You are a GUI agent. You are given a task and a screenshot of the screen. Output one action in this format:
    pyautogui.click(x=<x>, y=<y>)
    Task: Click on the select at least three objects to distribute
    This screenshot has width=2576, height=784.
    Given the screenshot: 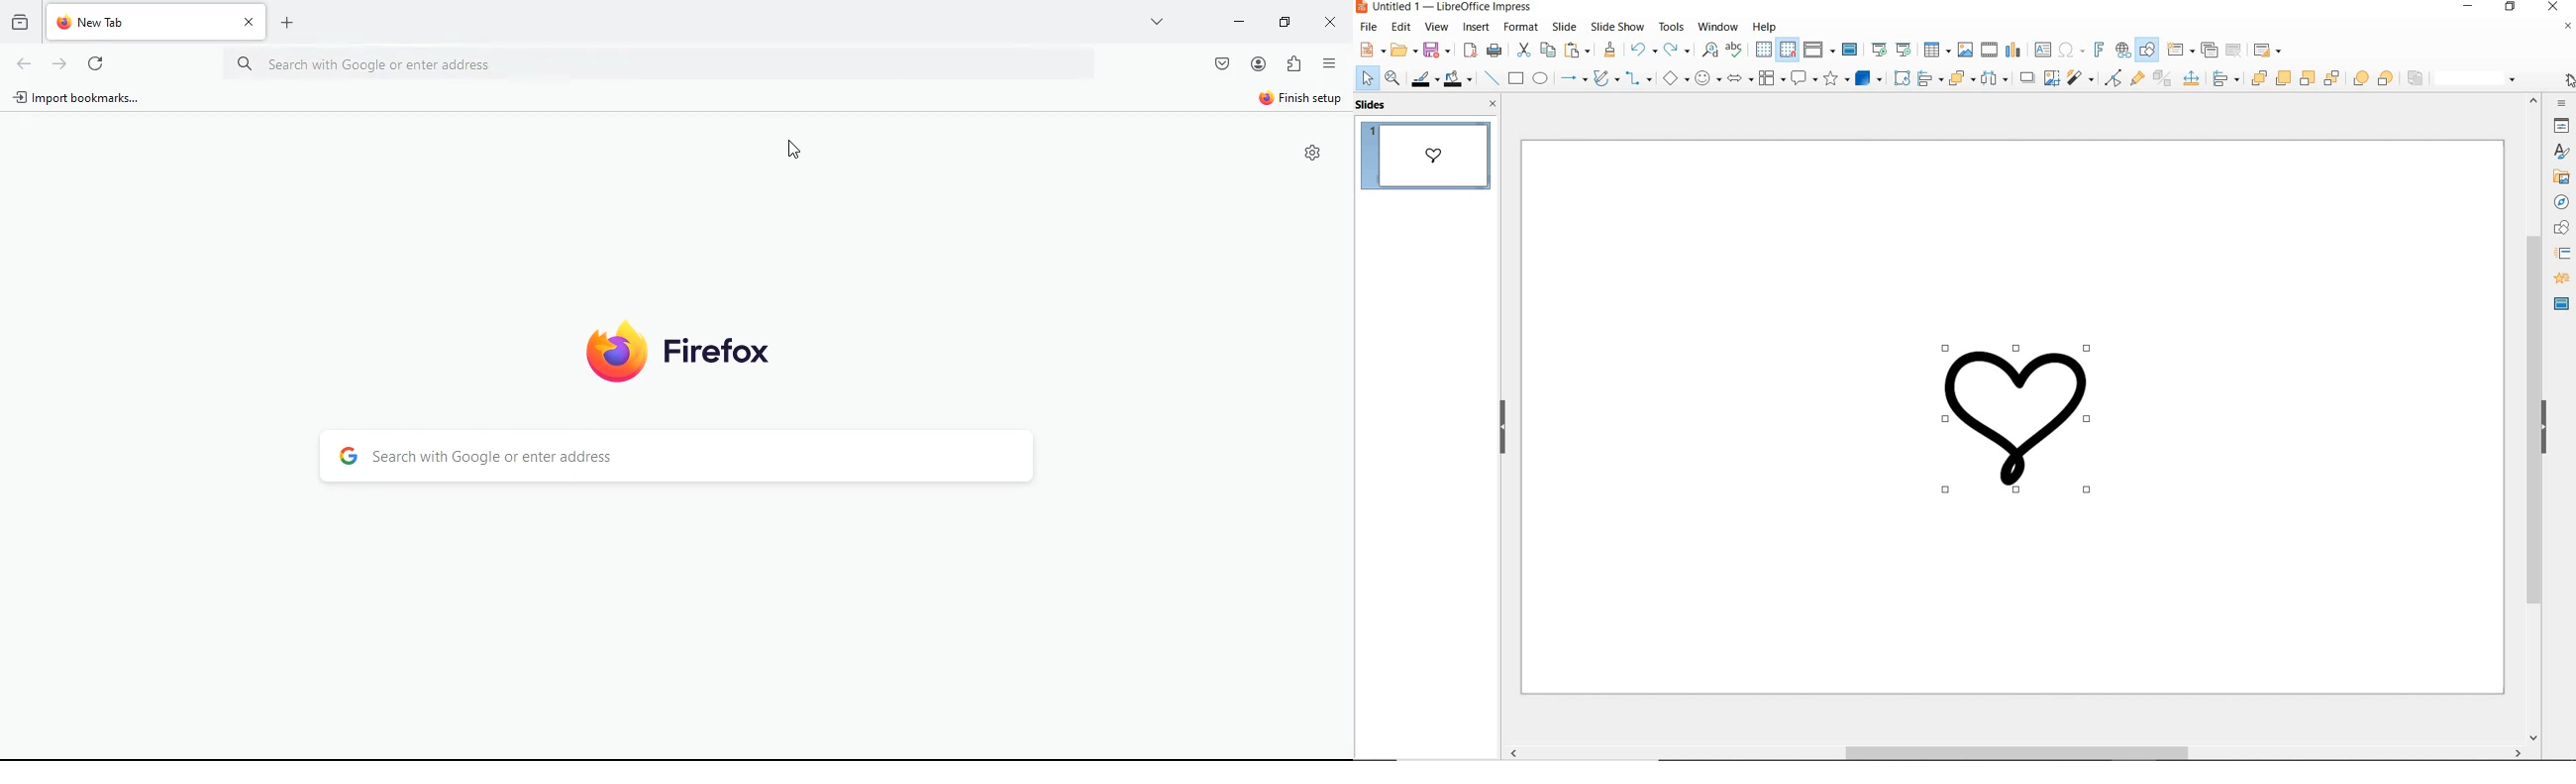 What is the action you would take?
    pyautogui.click(x=1995, y=79)
    